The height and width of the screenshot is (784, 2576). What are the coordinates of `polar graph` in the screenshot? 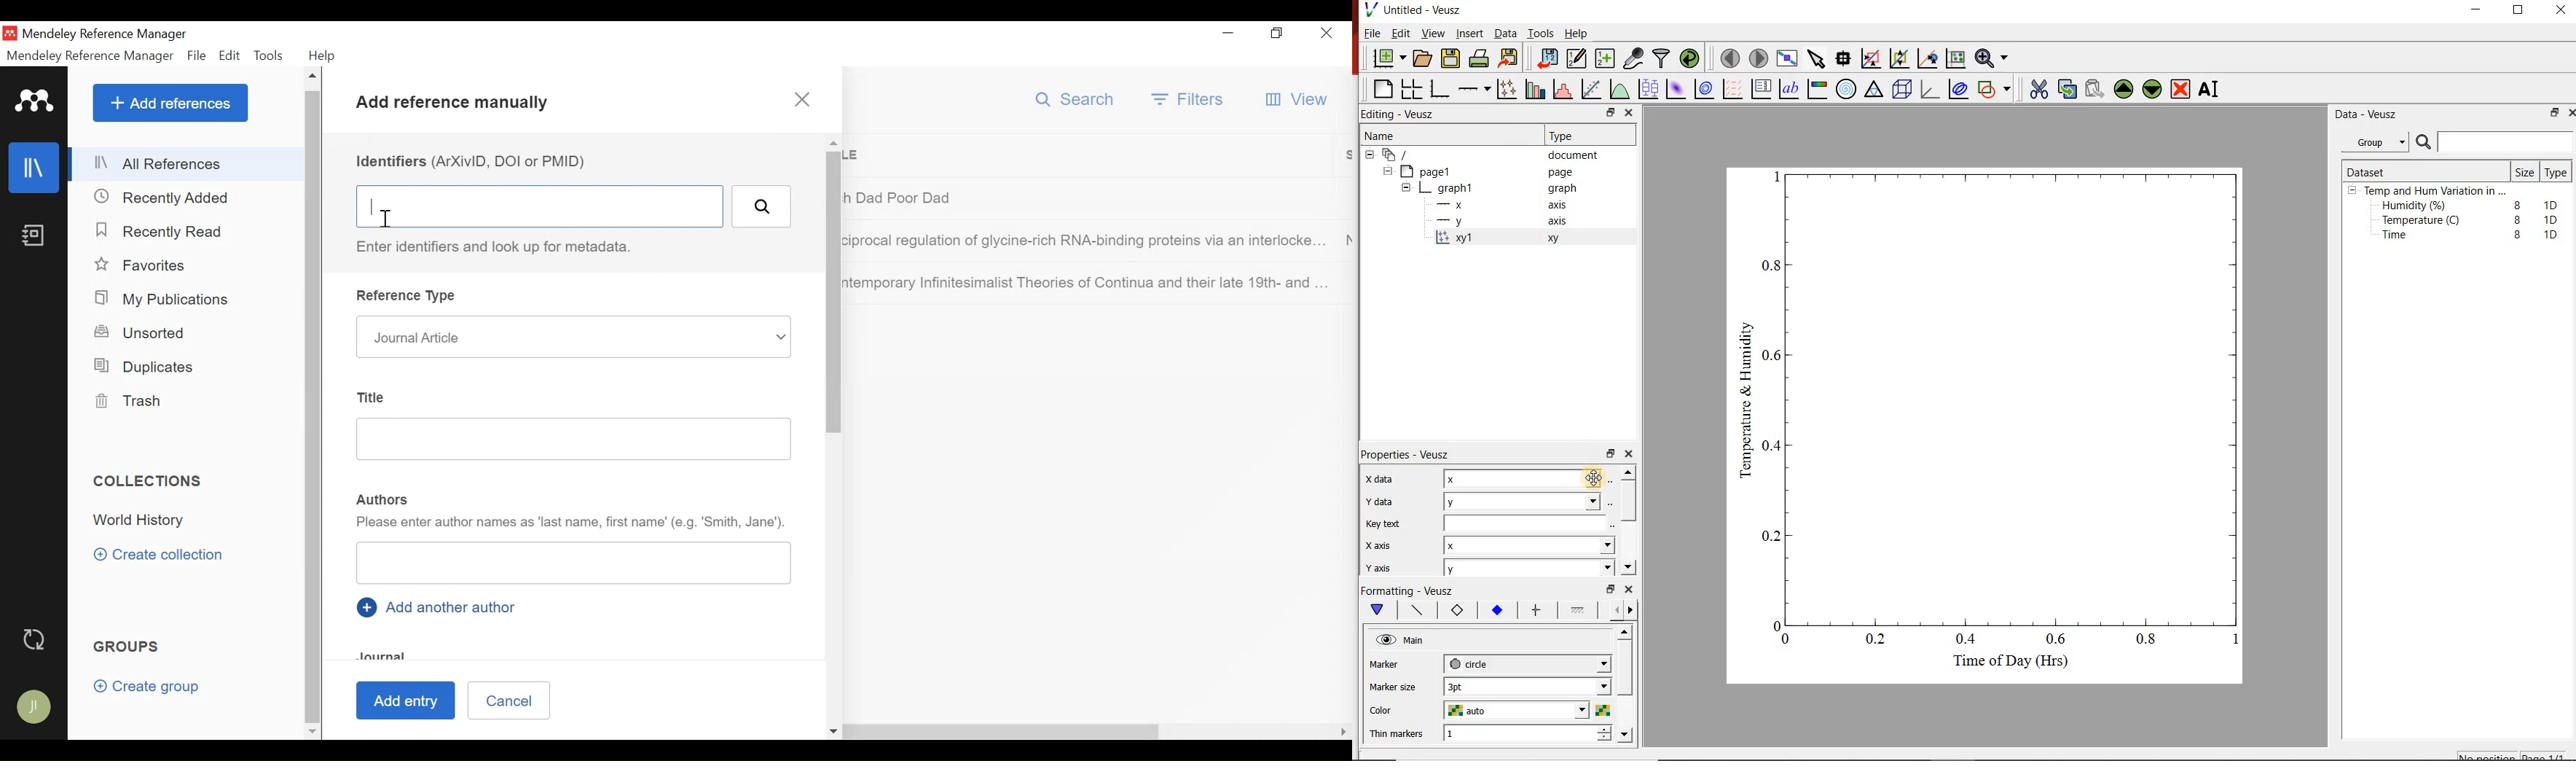 It's located at (1847, 90).